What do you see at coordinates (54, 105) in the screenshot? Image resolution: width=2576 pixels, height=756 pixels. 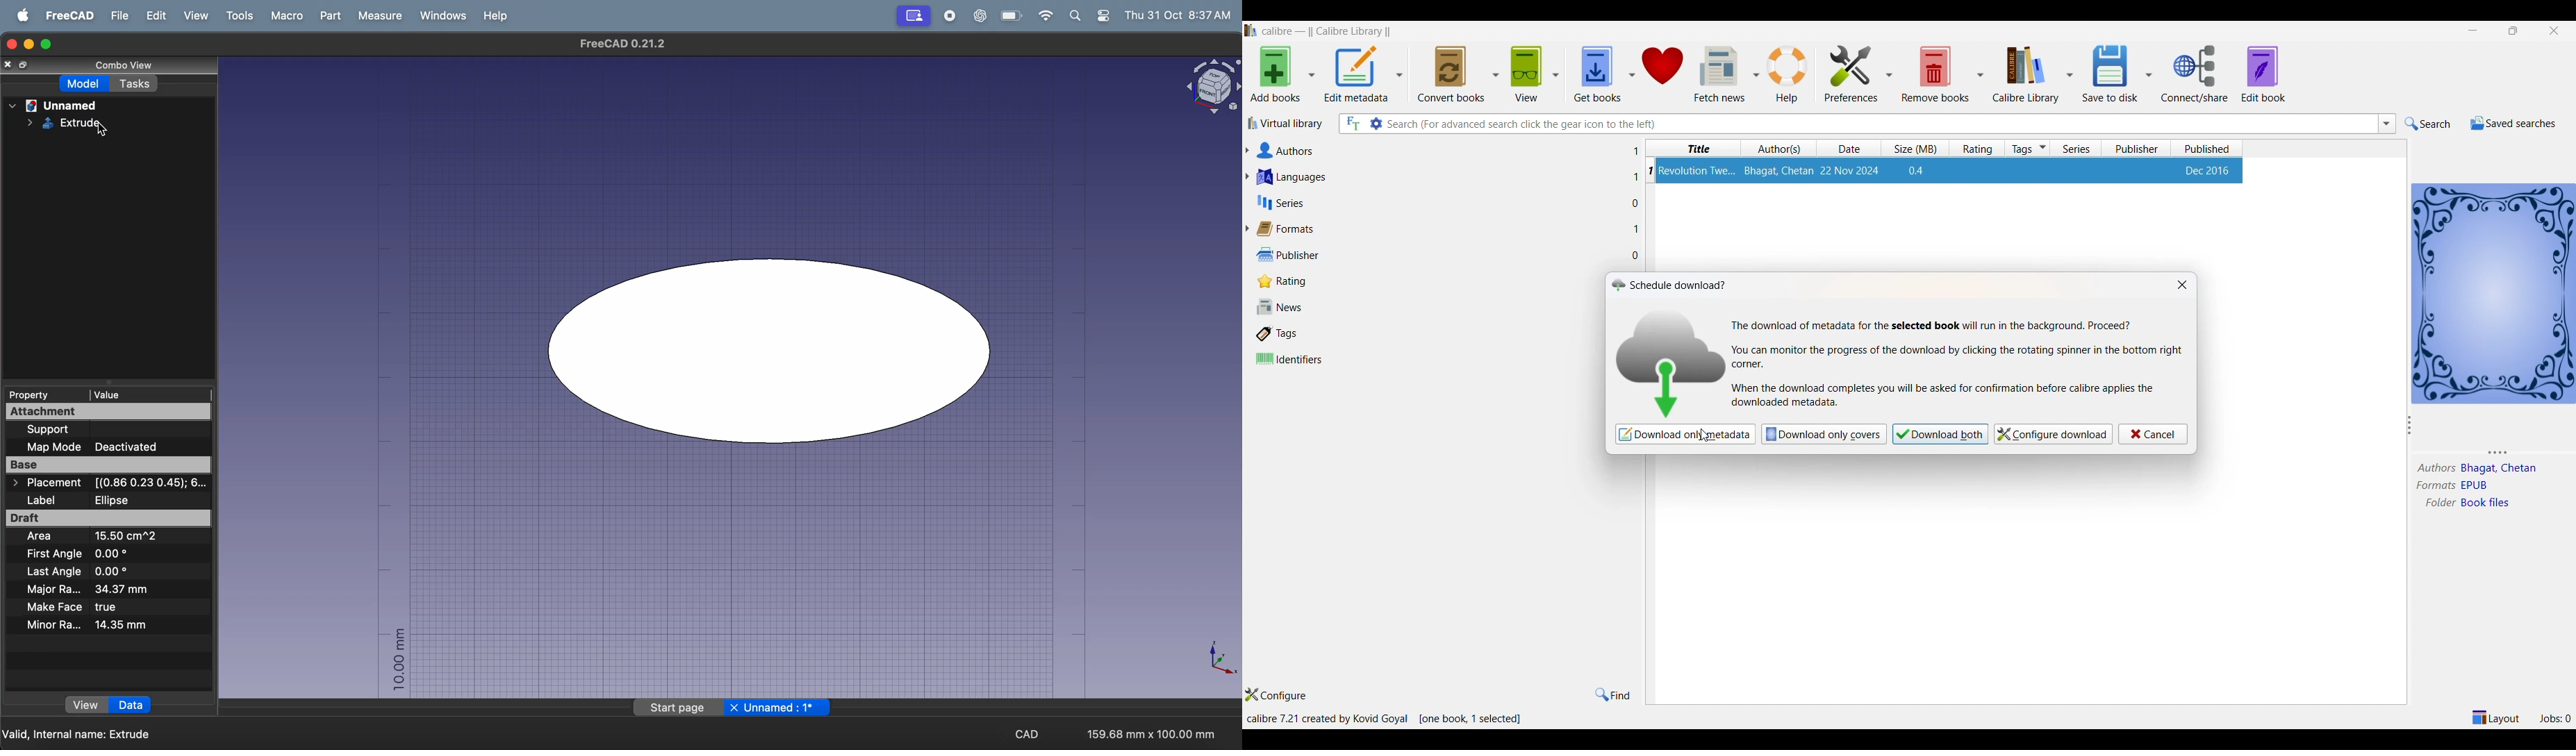 I see `unnamed file` at bounding box center [54, 105].